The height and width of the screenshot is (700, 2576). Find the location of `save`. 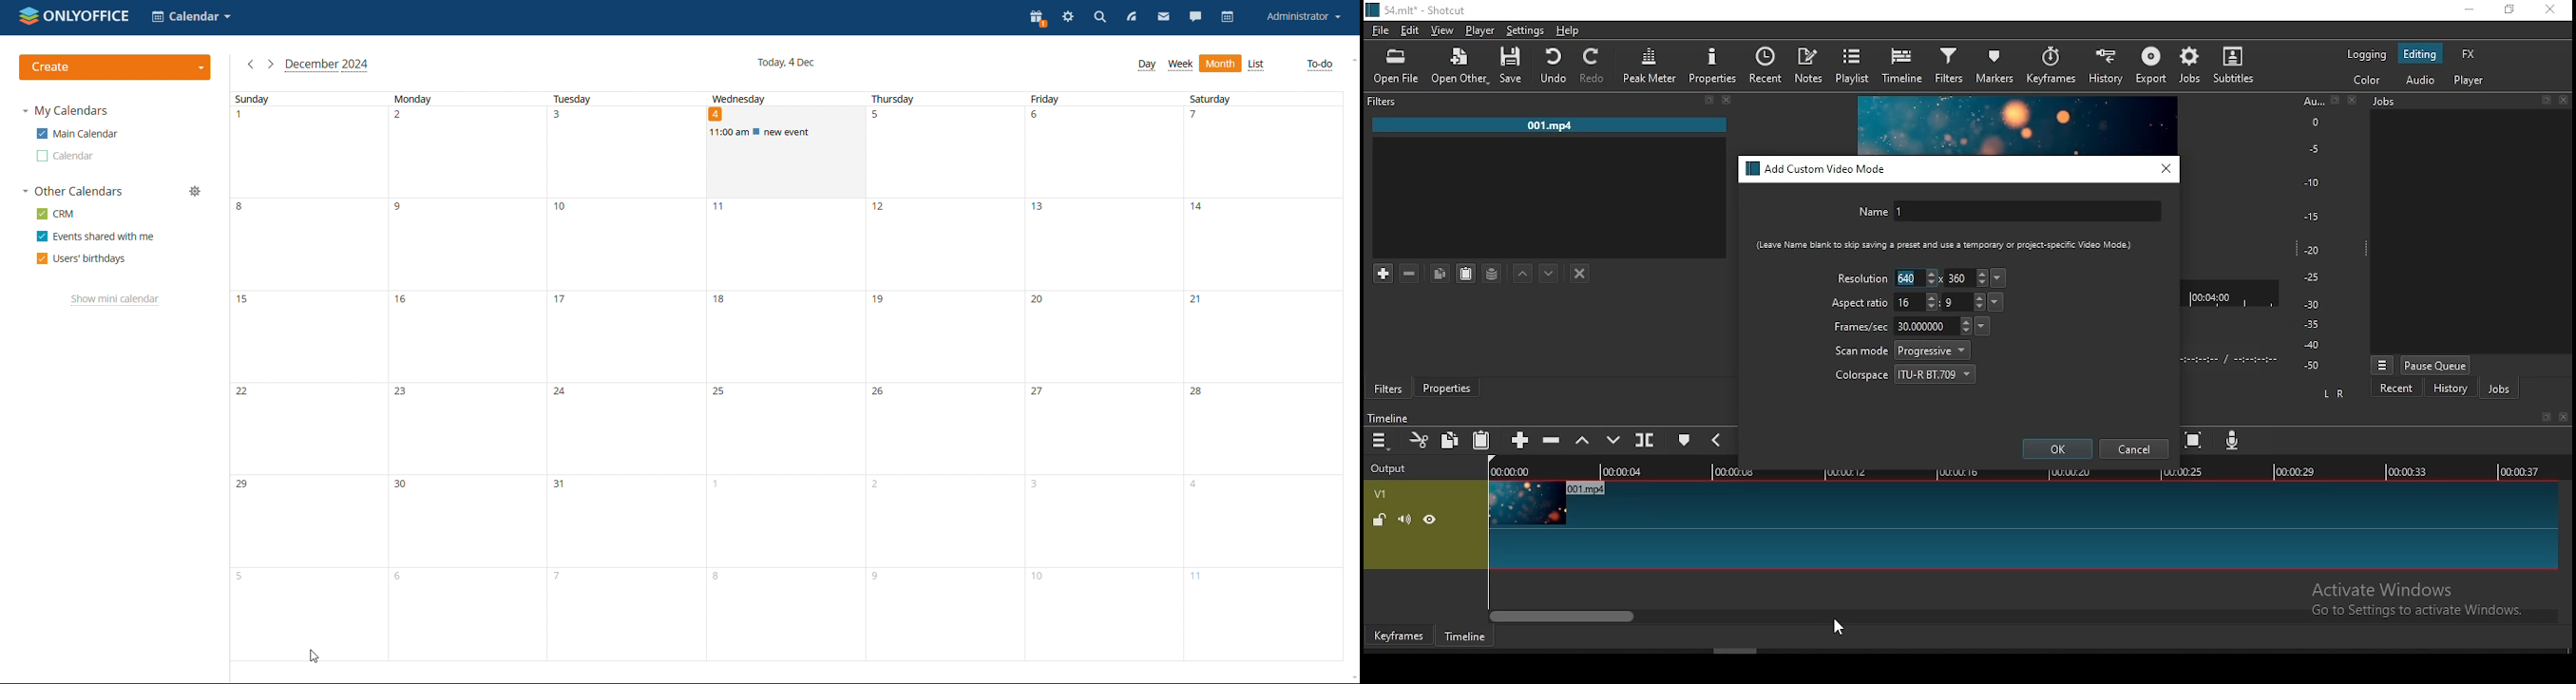

save is located at coordinates (1516, 66).